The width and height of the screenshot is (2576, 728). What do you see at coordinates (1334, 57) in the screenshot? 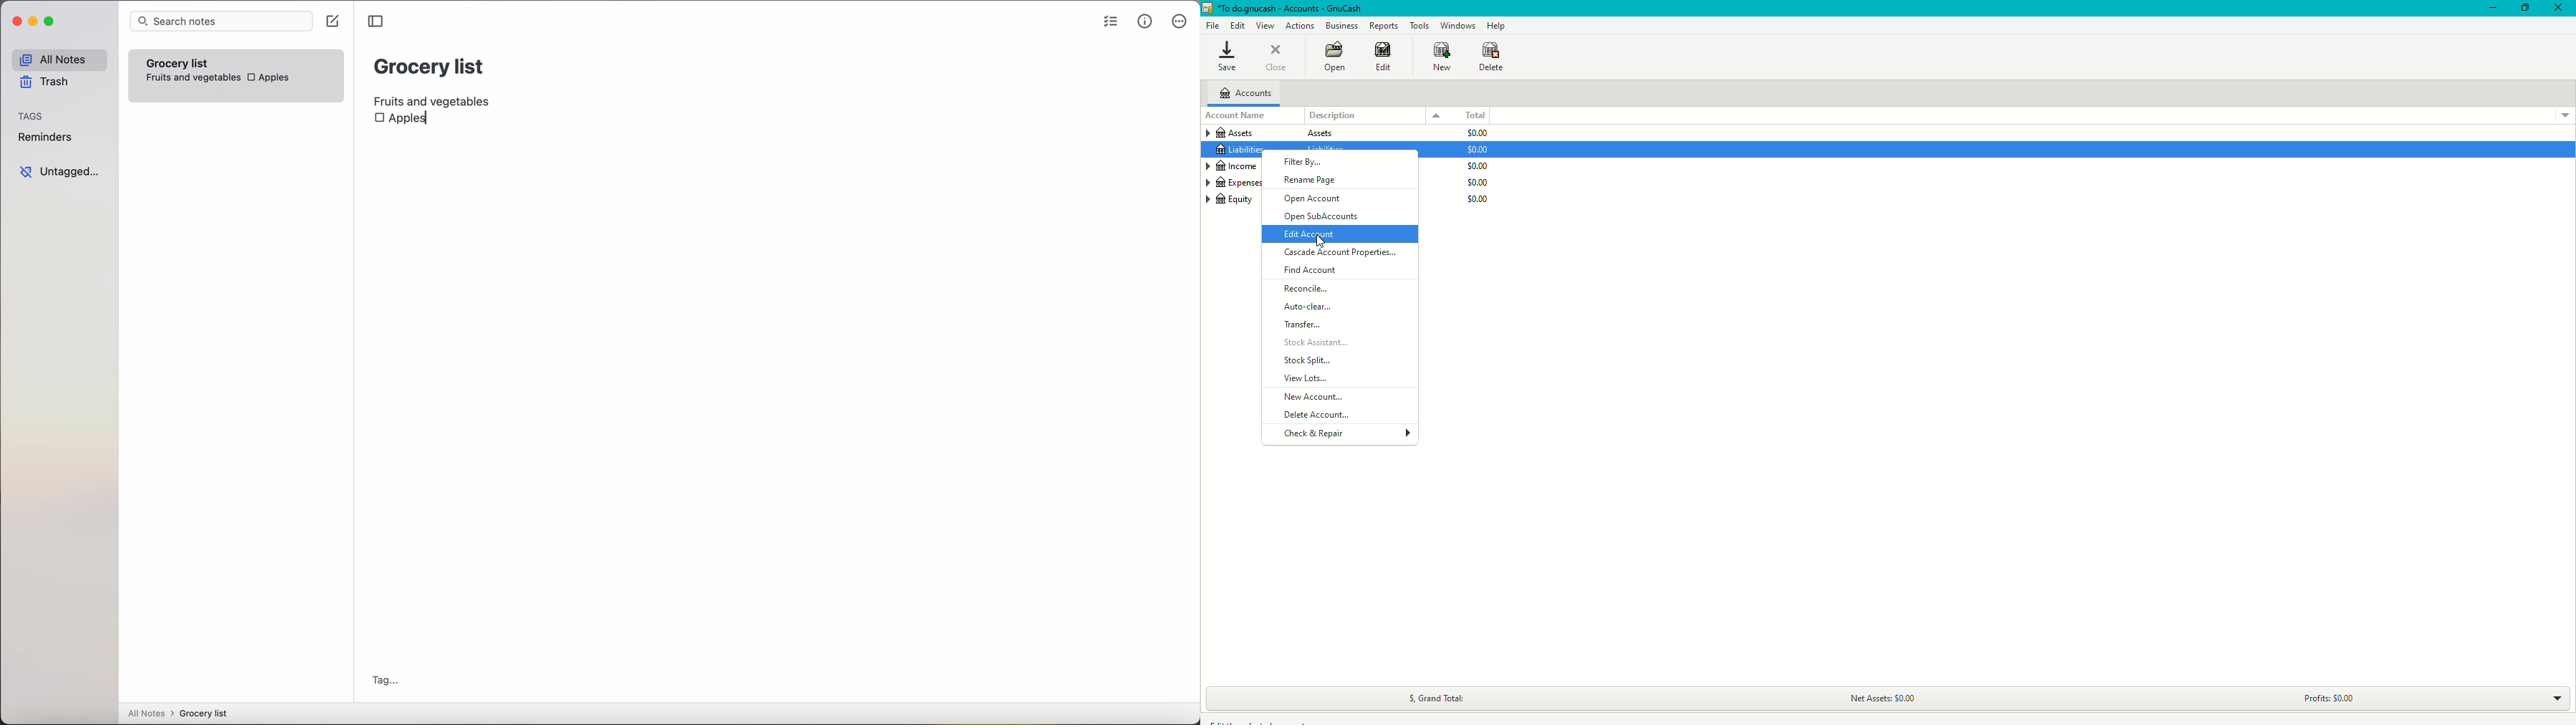
I see `Open` at bounding box center [1334, 57].